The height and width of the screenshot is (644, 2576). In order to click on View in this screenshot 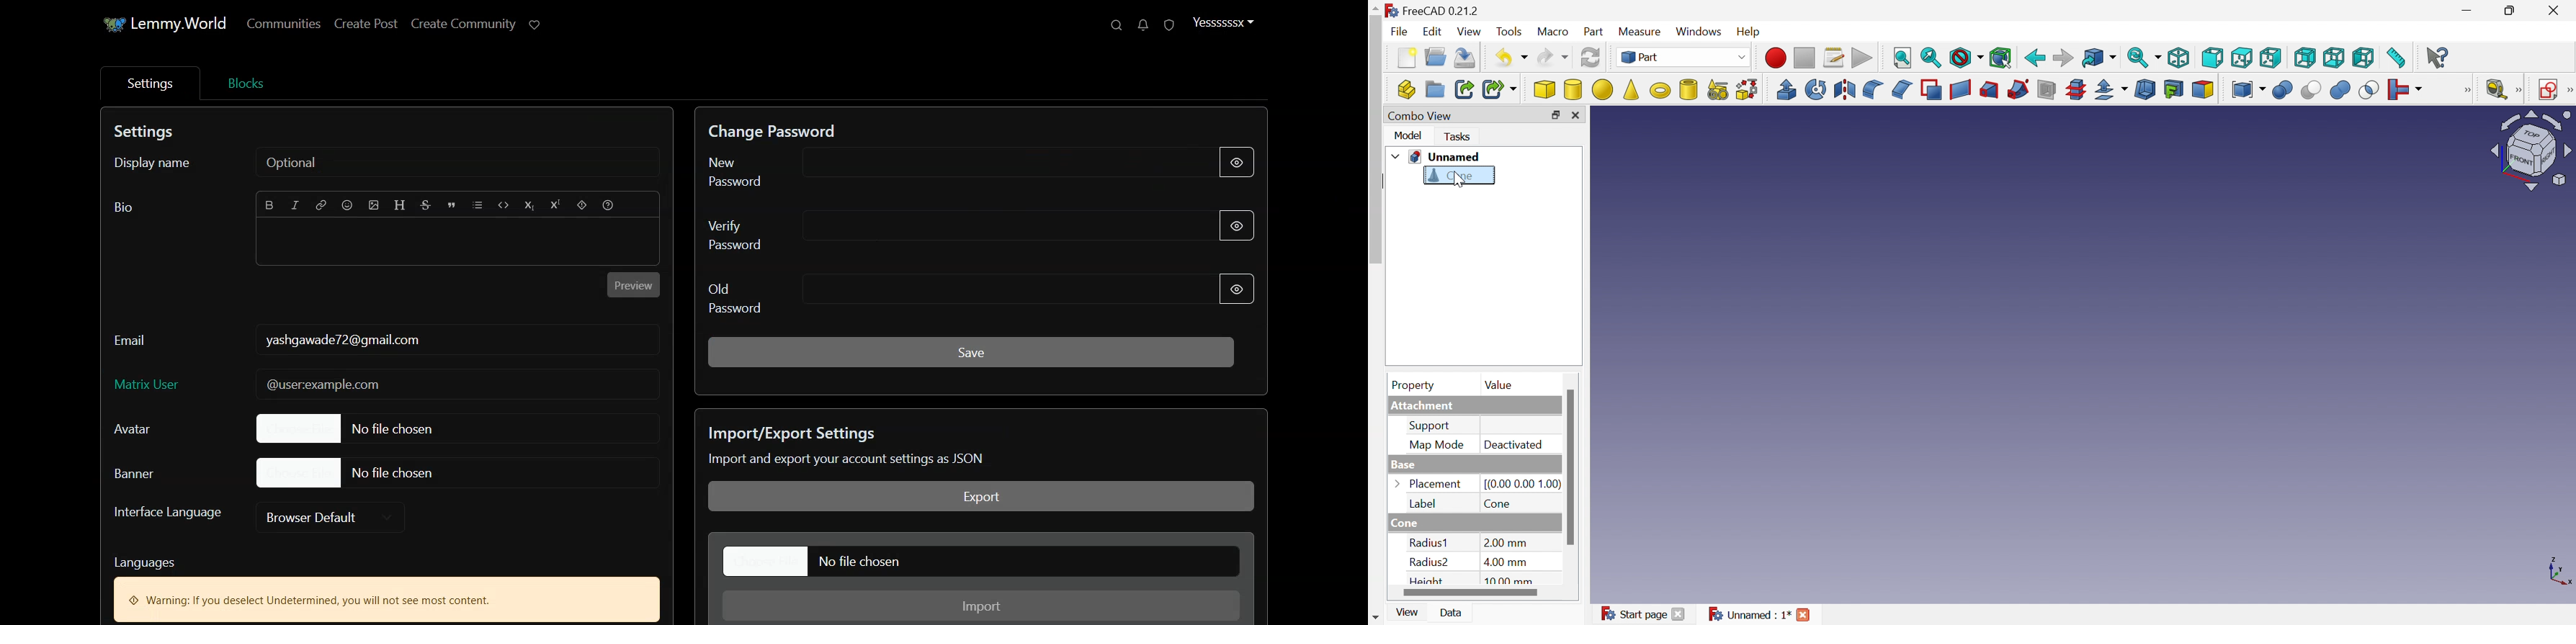, I will do `click(1407, 614)`.